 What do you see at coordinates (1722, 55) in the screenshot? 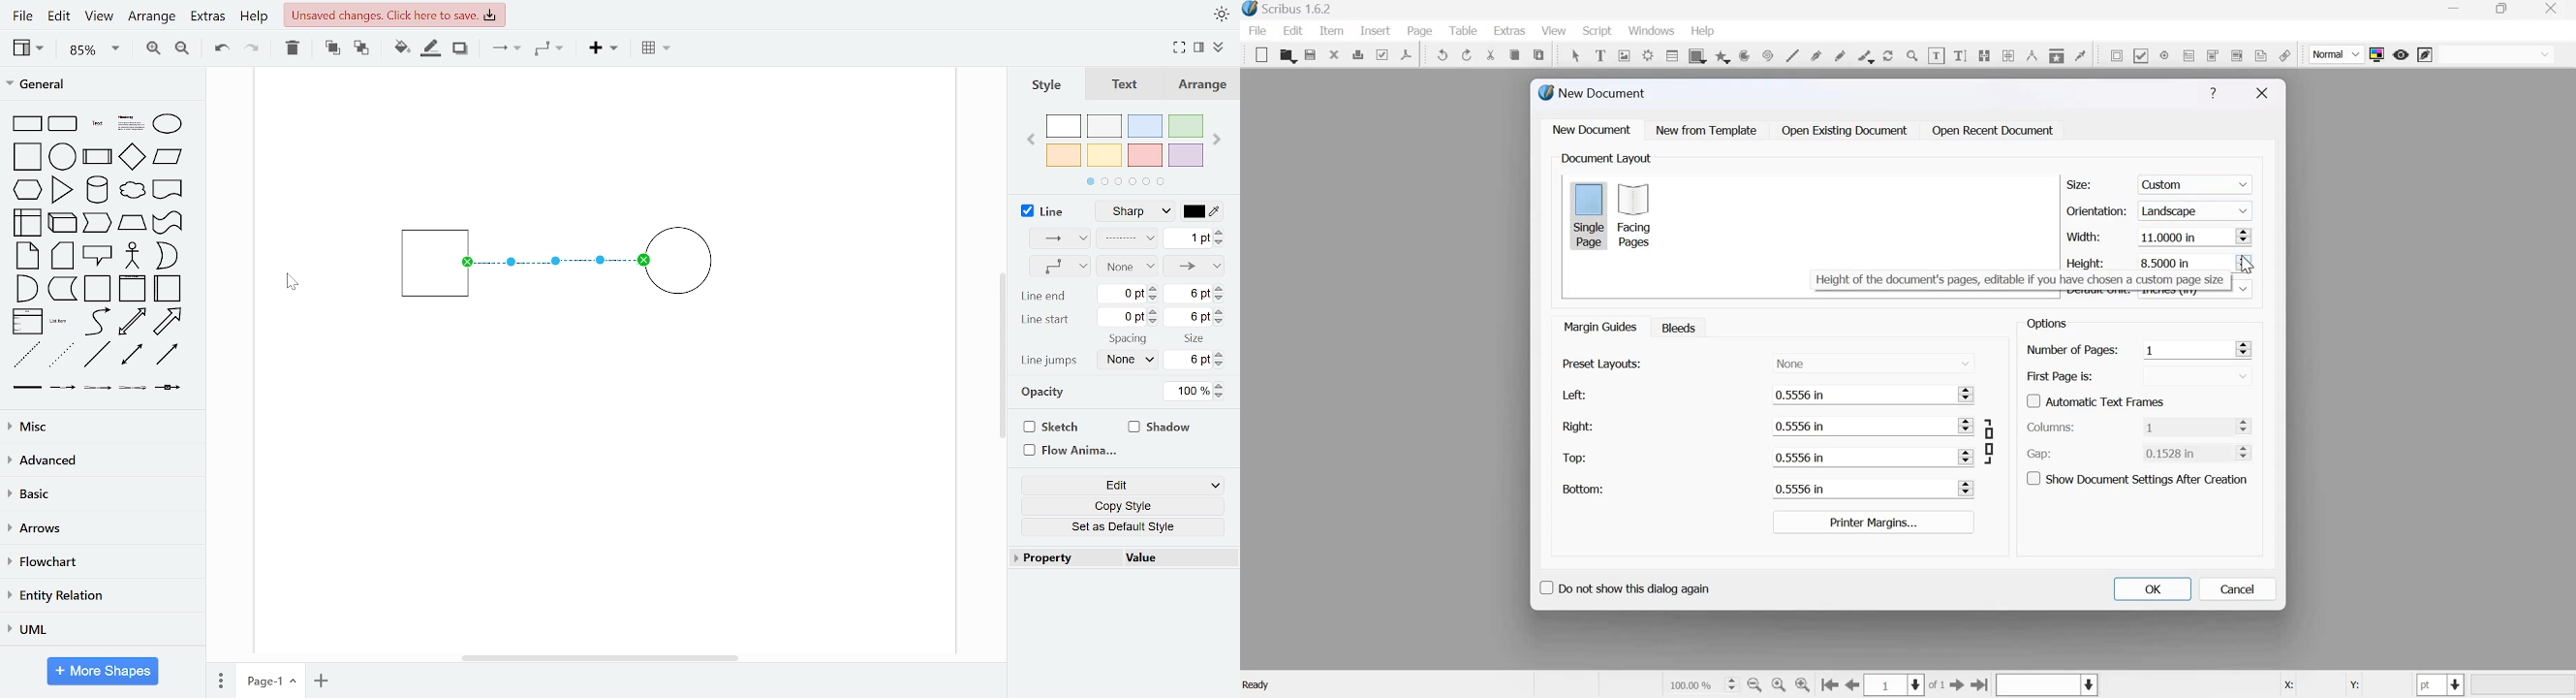
I see `arc` at bounding box center [1722, 55].